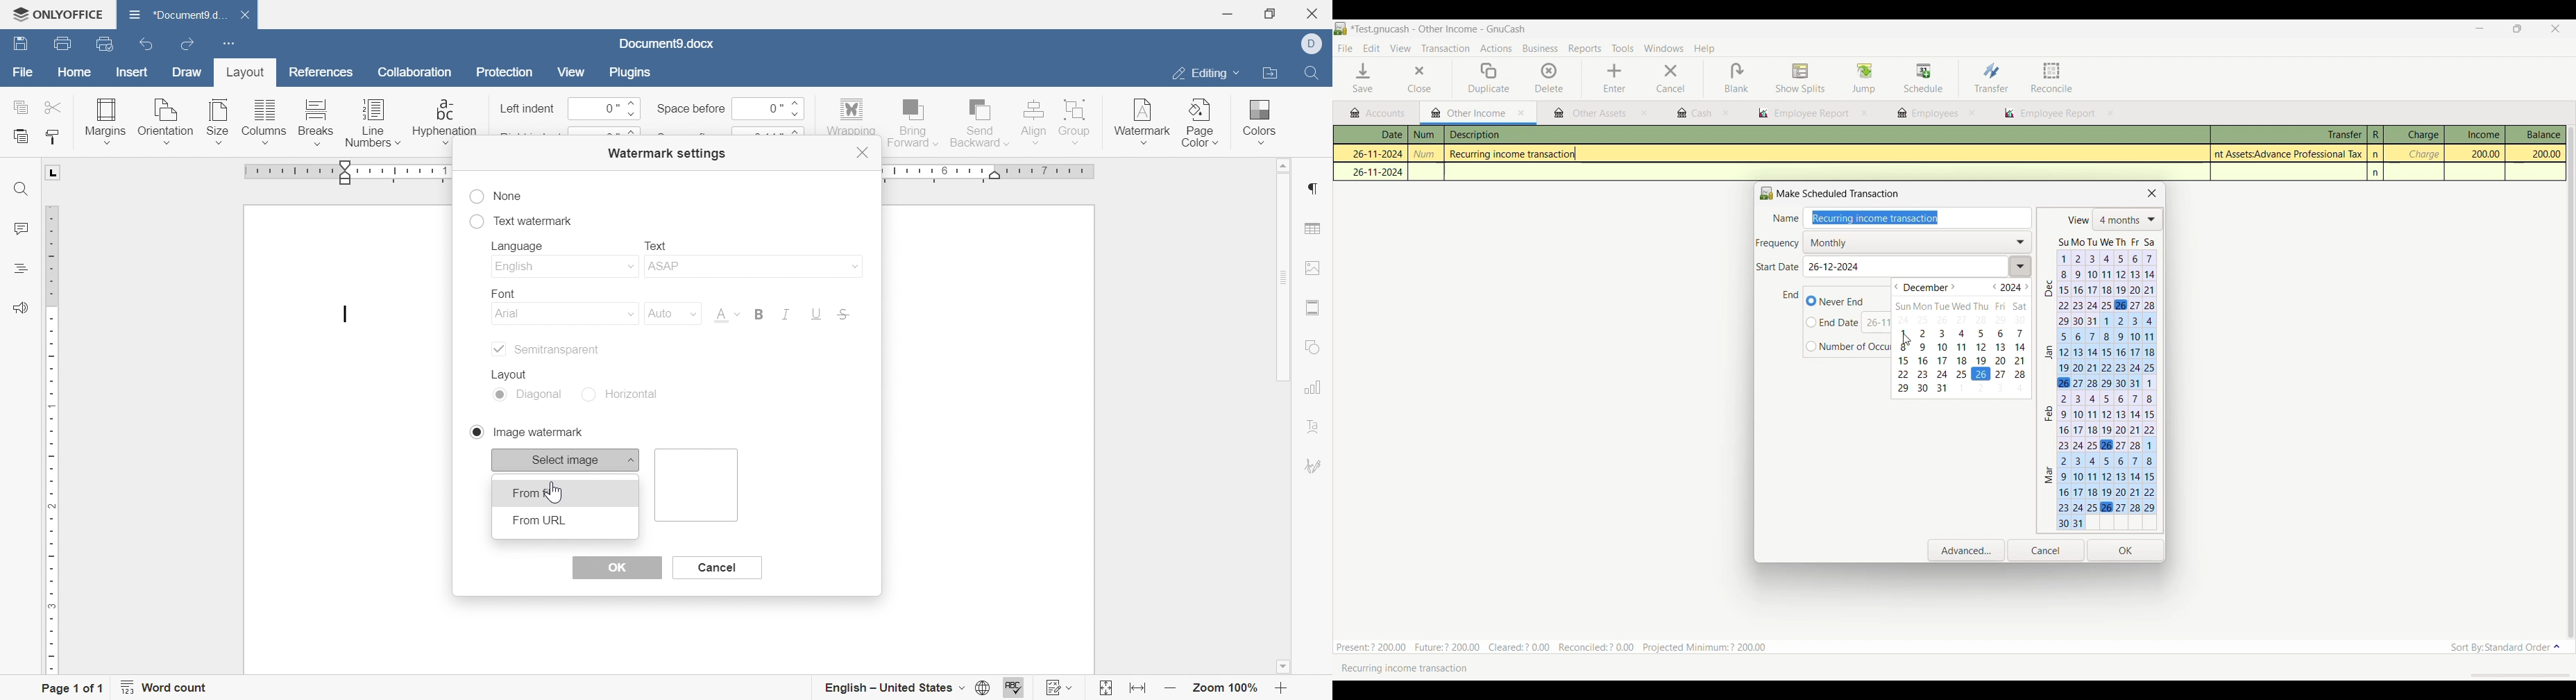  What do you see at coordinates (1378, 135) in the screenshot?
I see `Date` at bounding box center [1378, 135].